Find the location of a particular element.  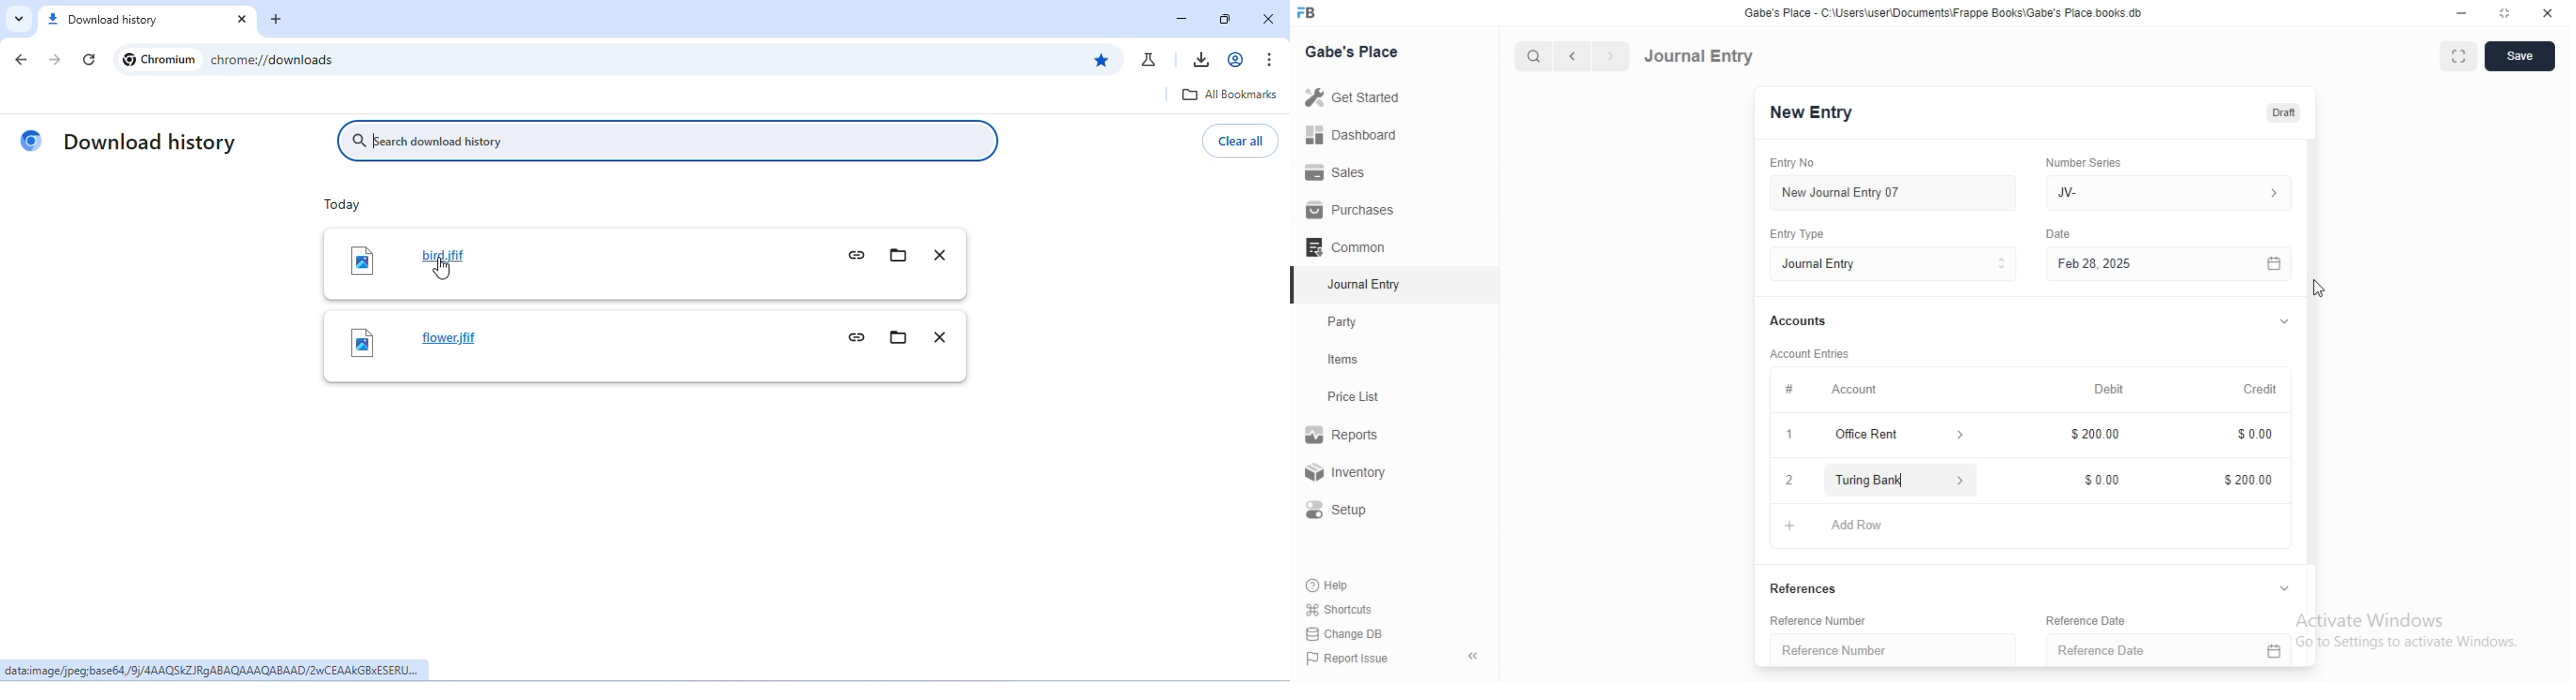

Debit is located at coordinates (2105, 387).